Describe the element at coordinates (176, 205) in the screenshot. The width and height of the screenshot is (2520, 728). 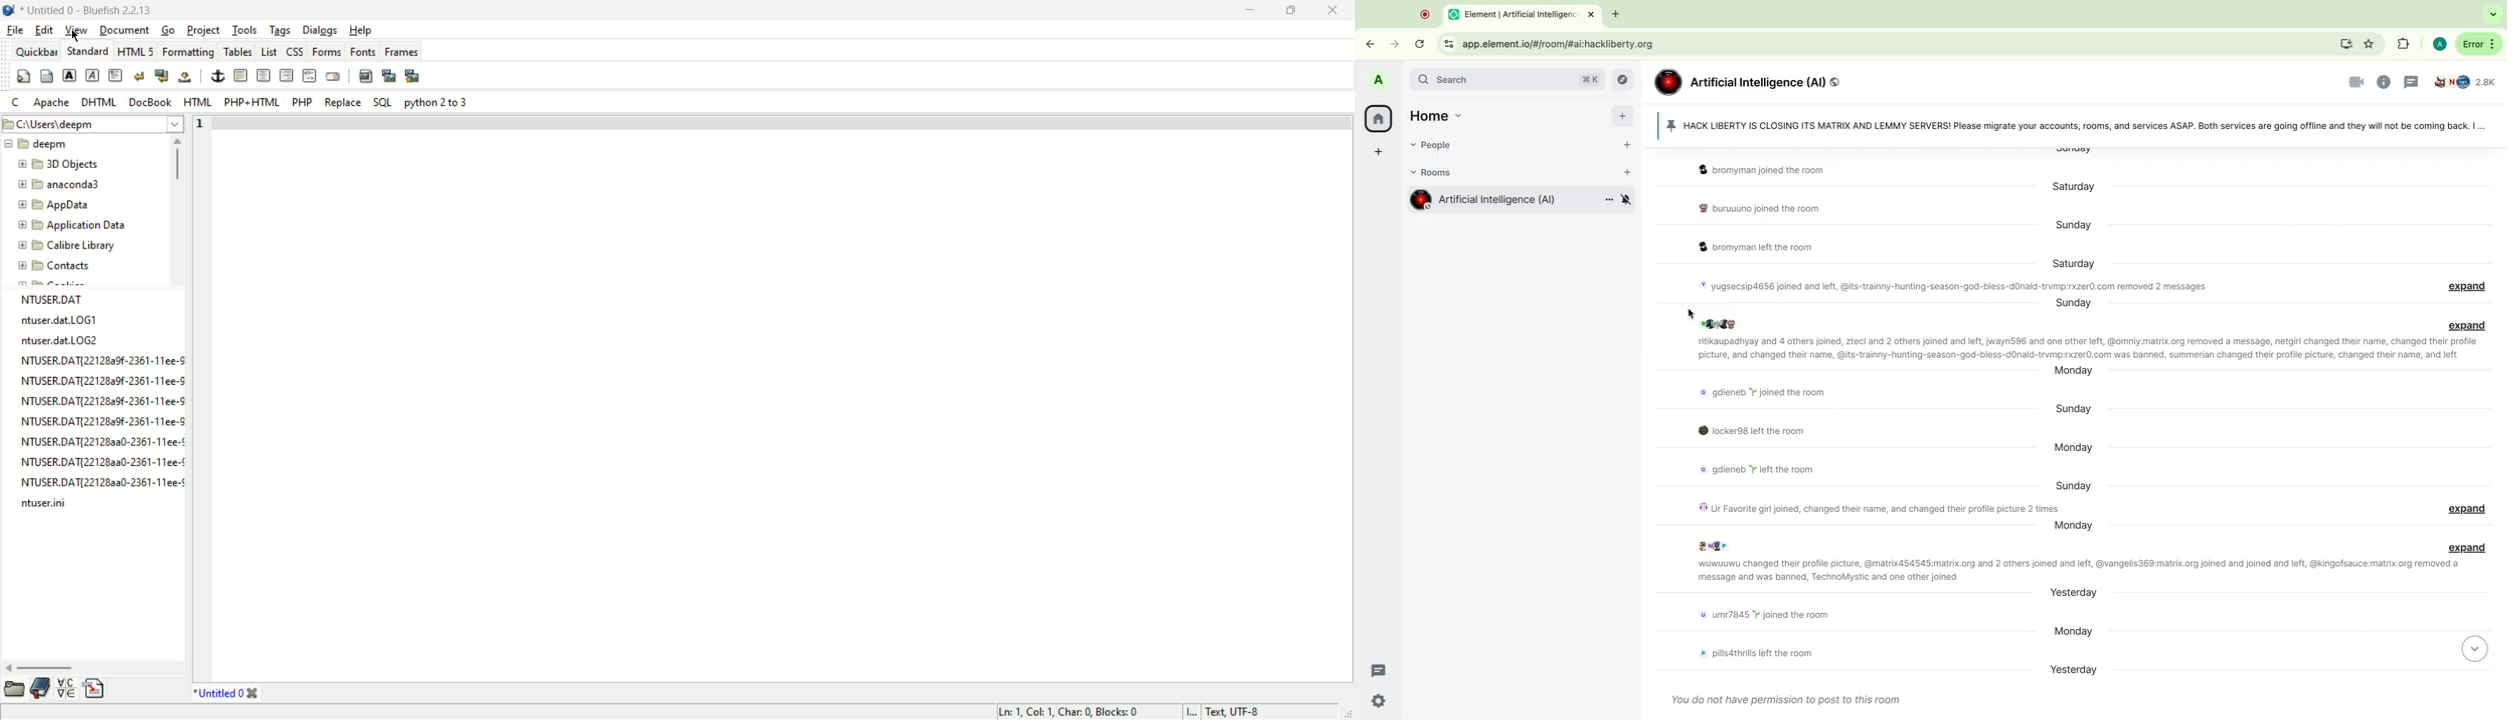
I see `vertical scroll bar` at that location.